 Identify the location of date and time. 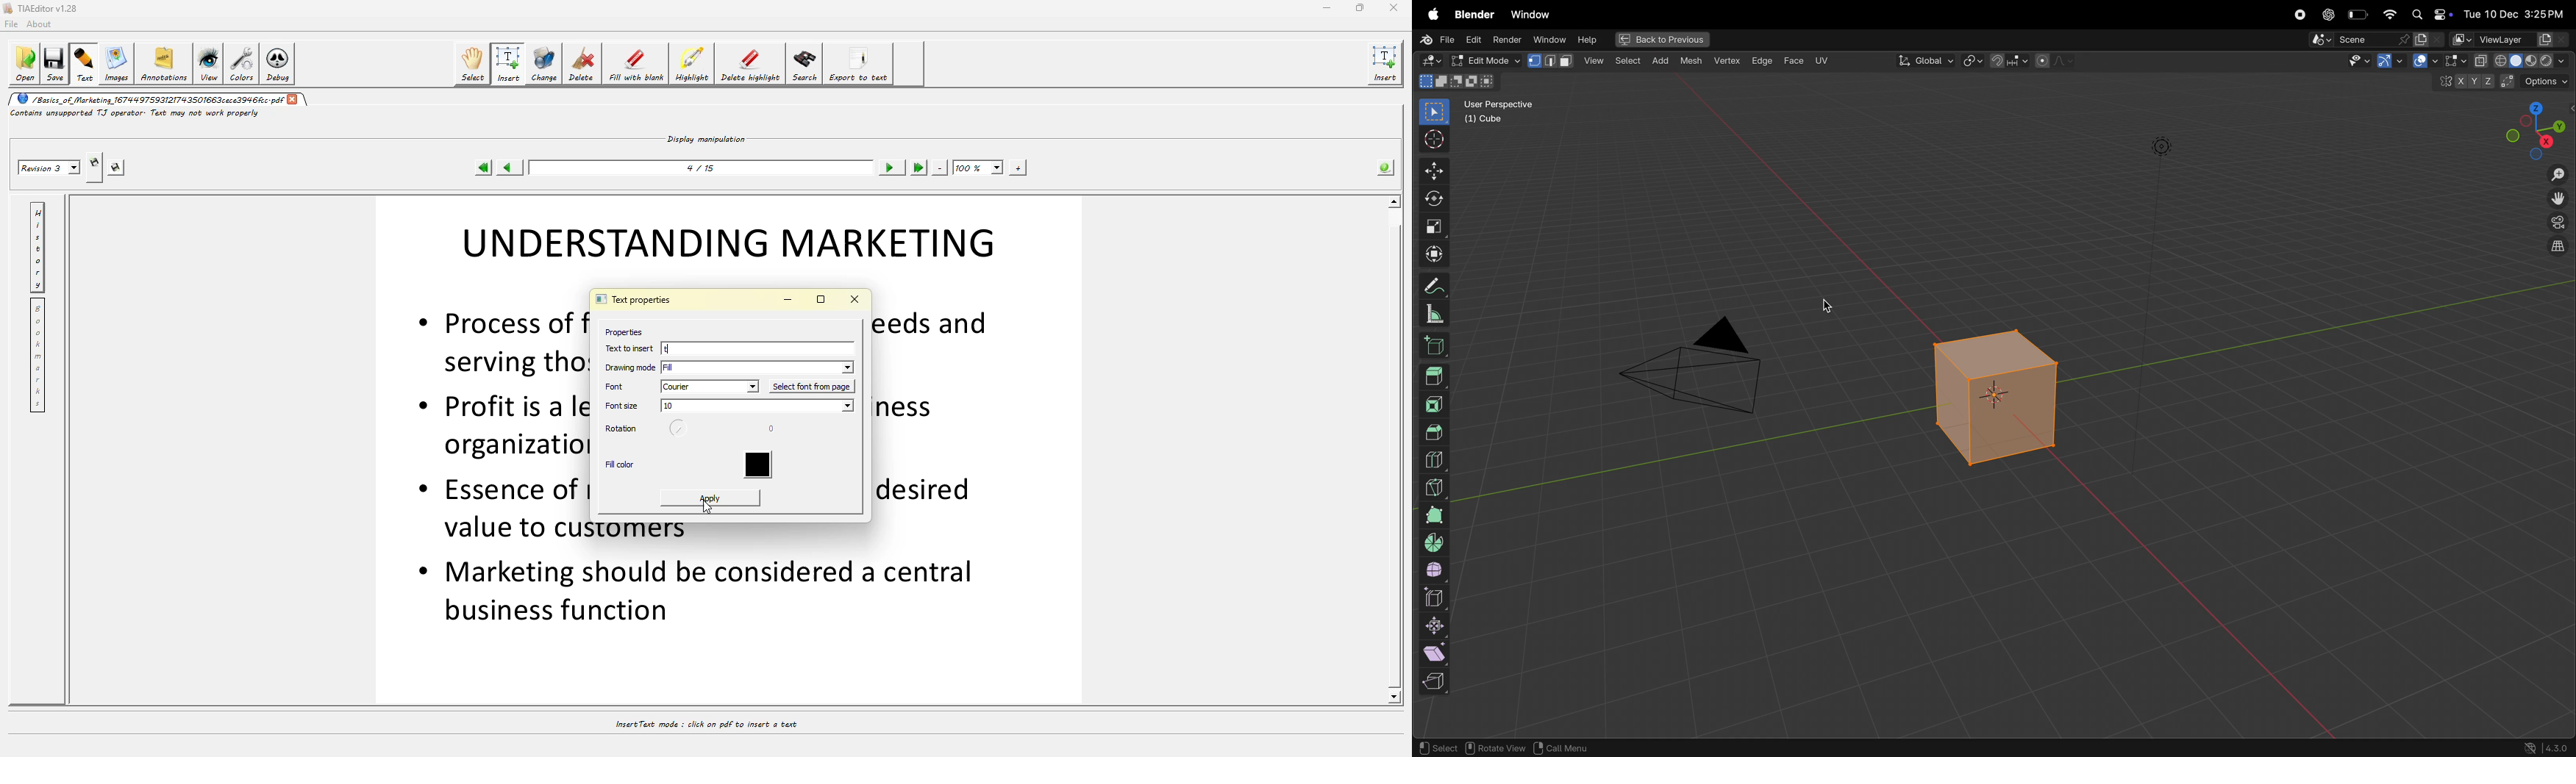
(2518, 11).